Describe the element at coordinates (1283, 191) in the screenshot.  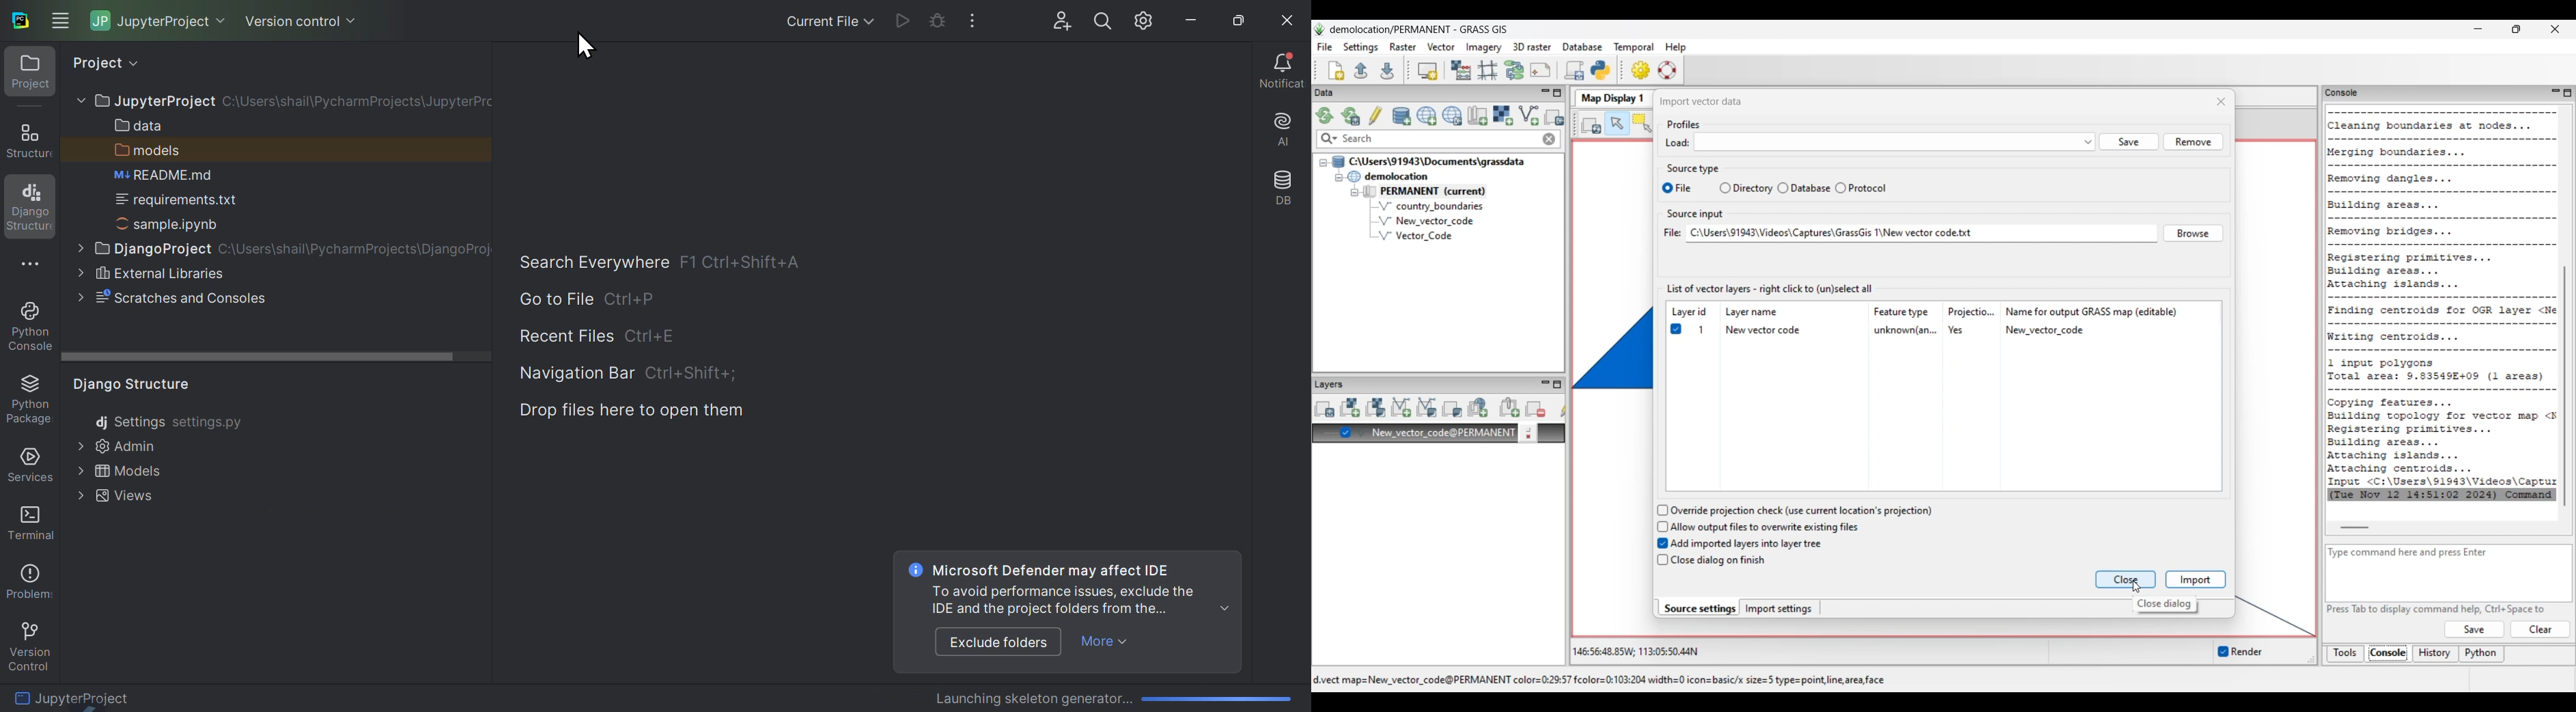
I see `Database` at that location.